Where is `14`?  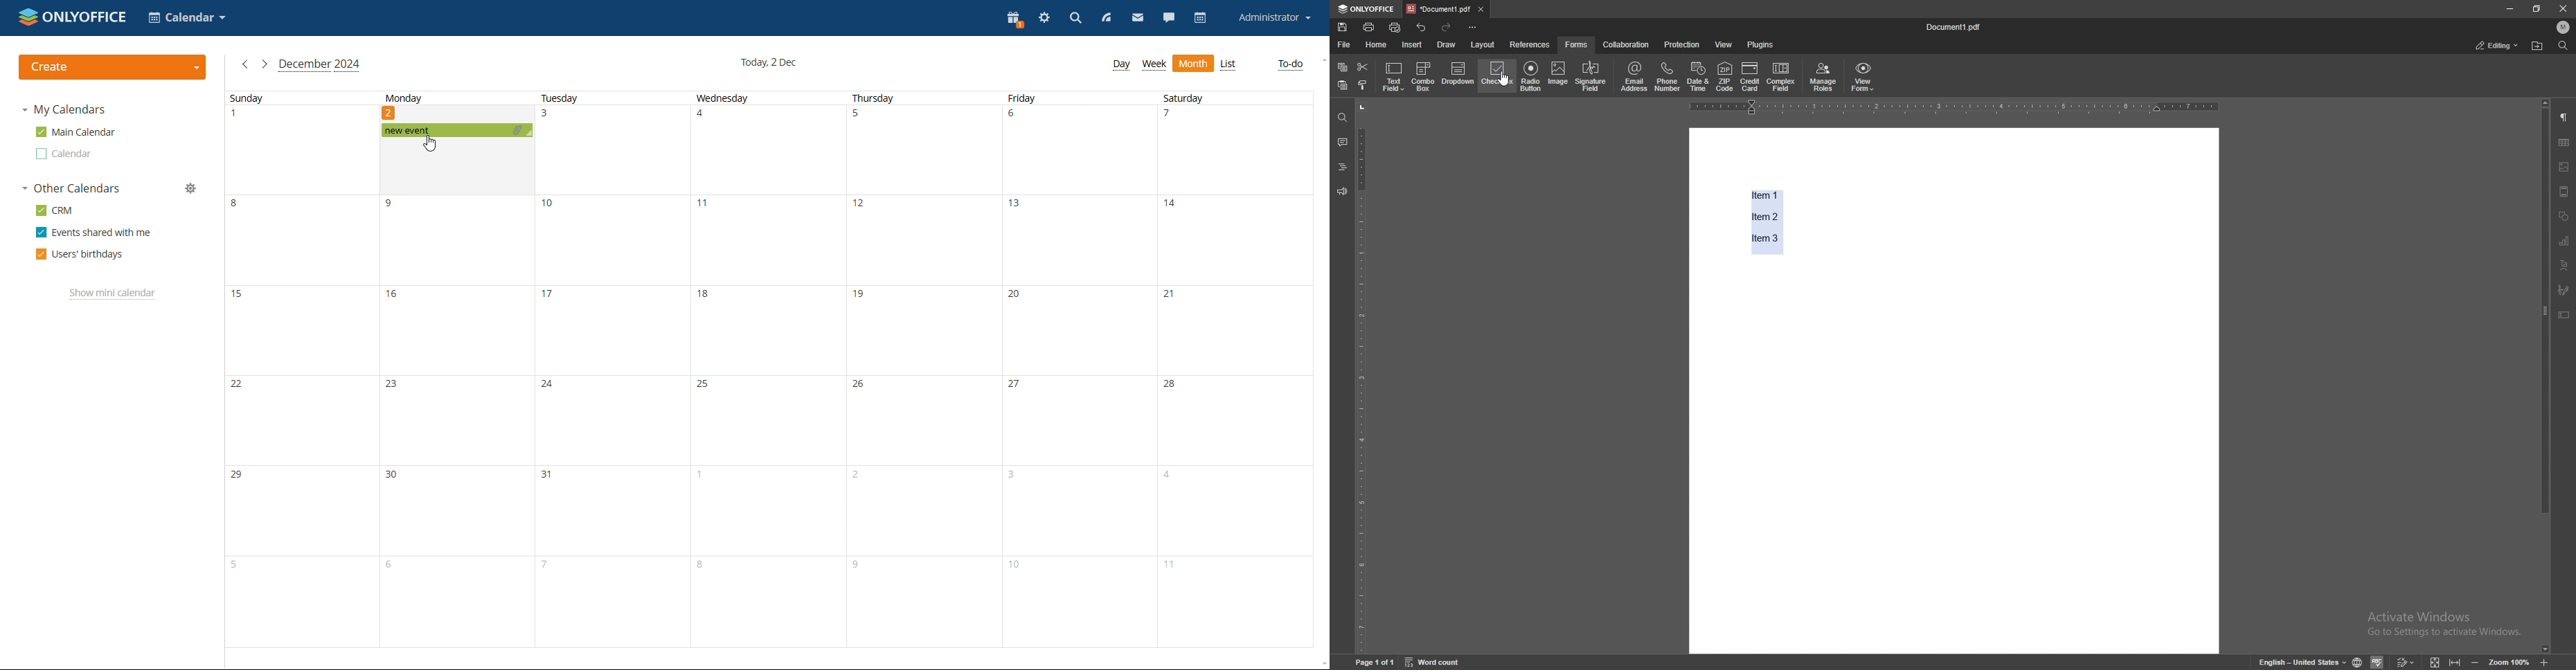 14 is located at coordinates (1175, 209).